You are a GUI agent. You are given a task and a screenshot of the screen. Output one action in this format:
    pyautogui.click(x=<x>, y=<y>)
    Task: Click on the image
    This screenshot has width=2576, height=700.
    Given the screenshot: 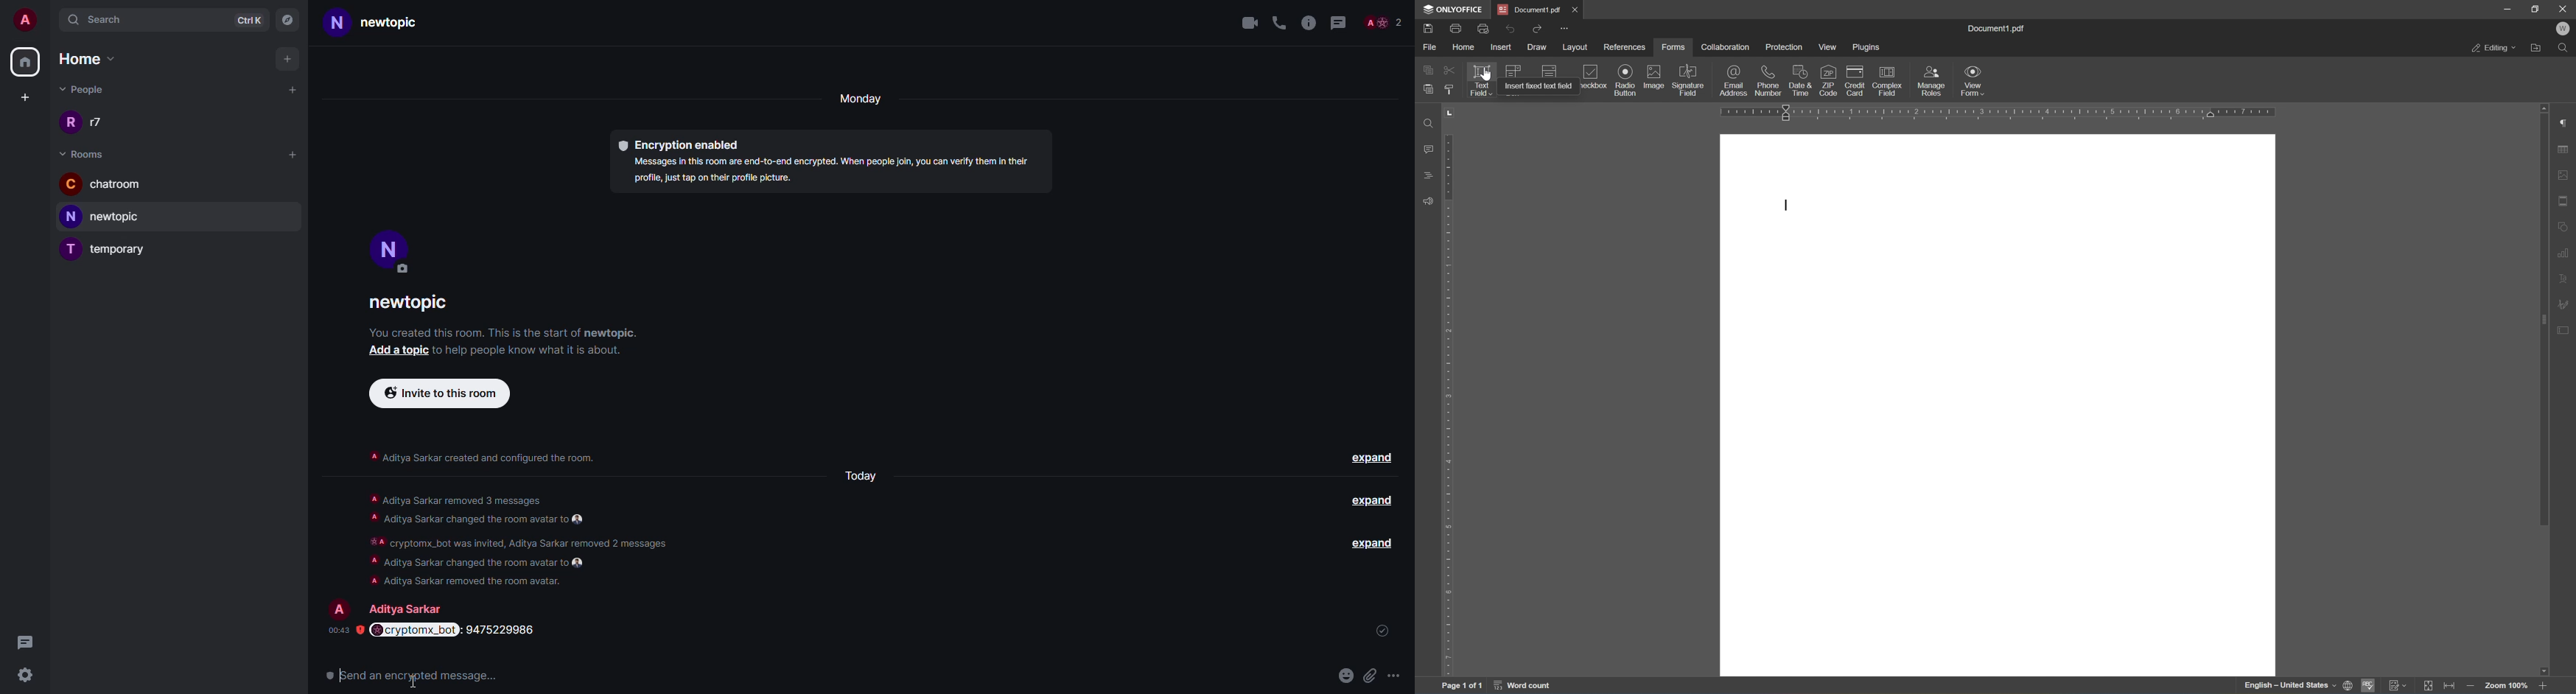 What is the action you would take?
    pyautogui.click(x=1652, y=76)
    